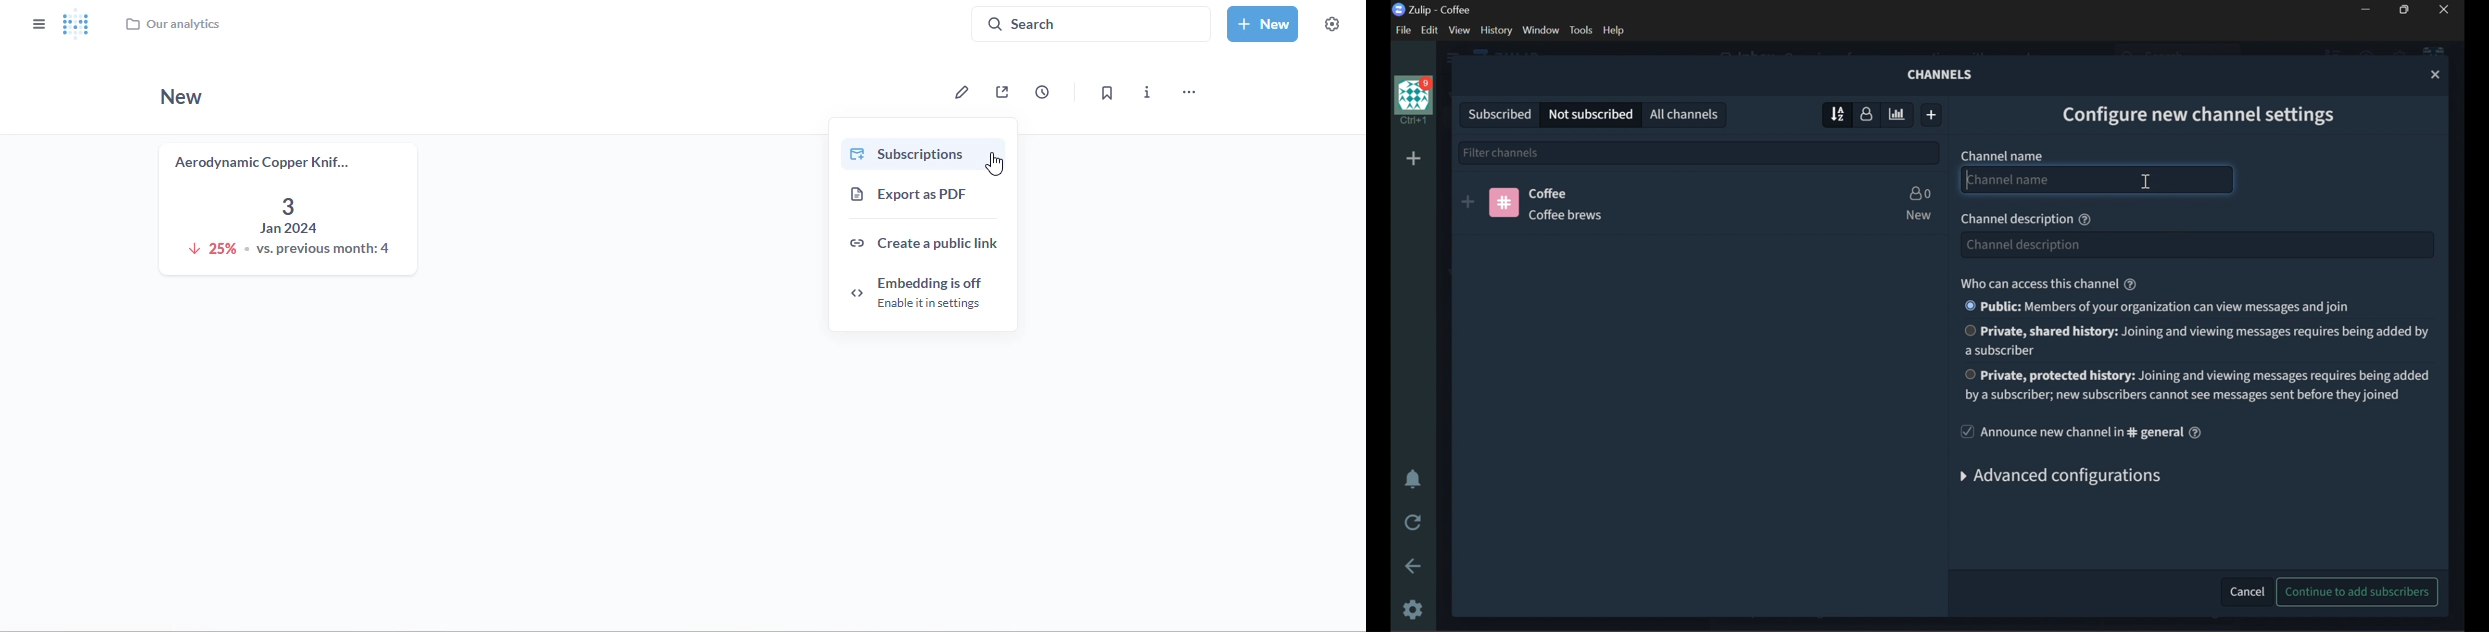 The height and width of the screenshot is (644, 2492). I want to click on our analytics, so click(172, 24).